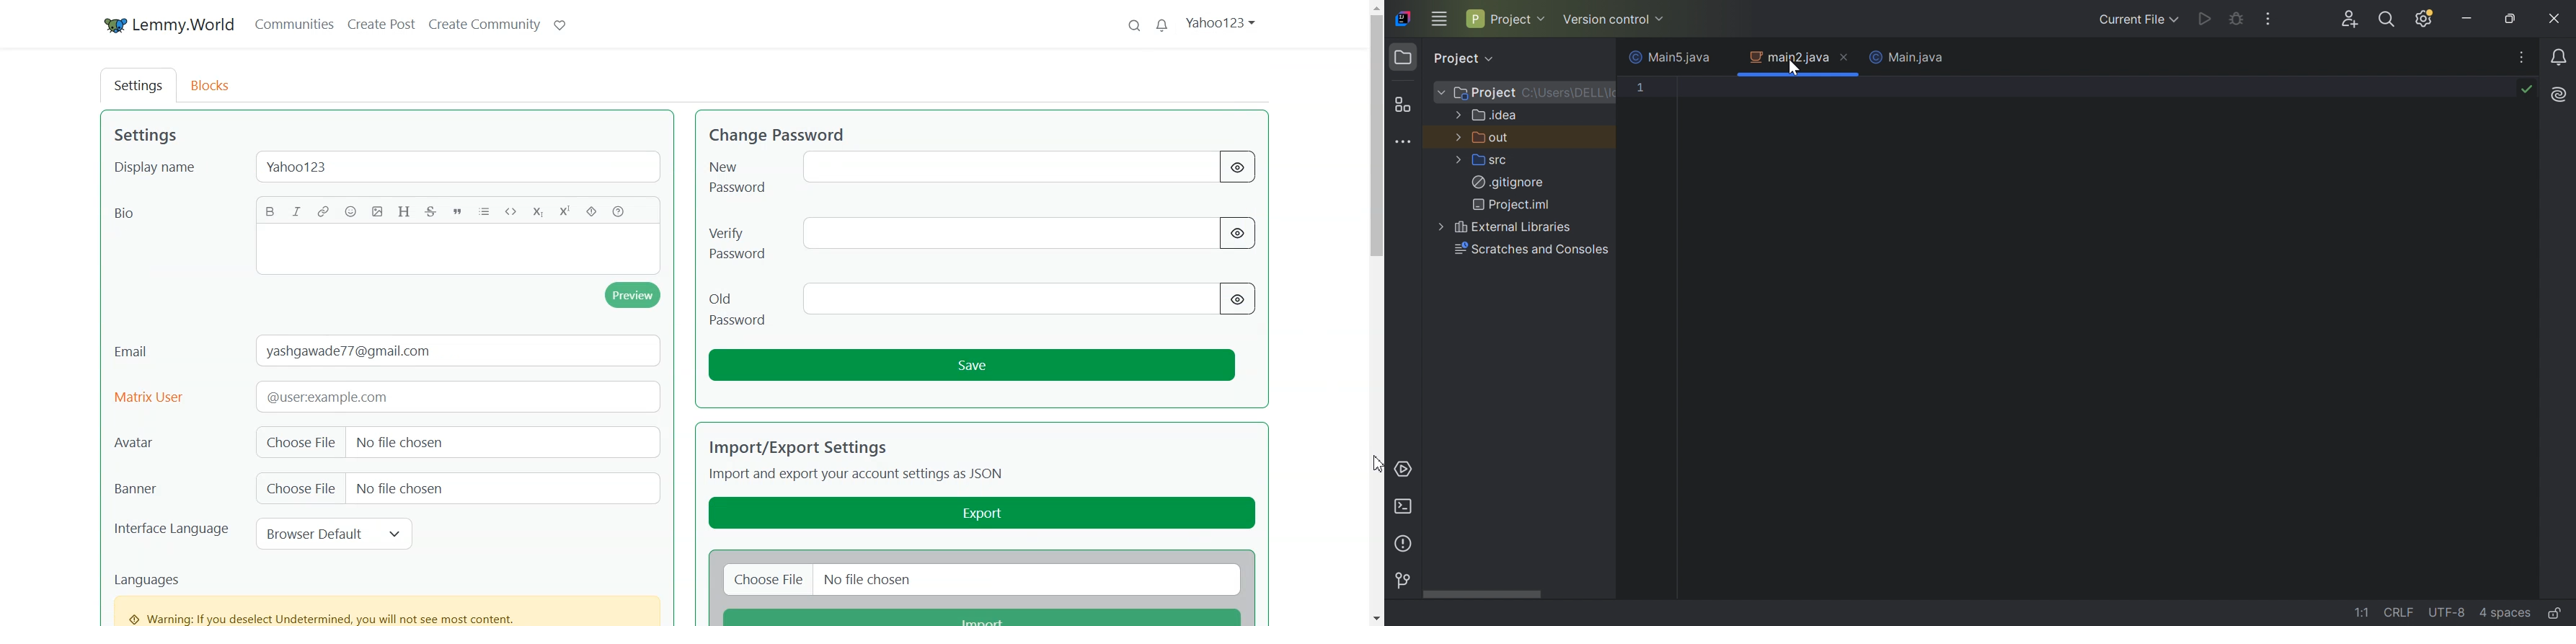 The height and width of the screenshot is (644, 2576). Describe the element at coordinates (973, 366) in the screenshot. I see `Save` at that location.